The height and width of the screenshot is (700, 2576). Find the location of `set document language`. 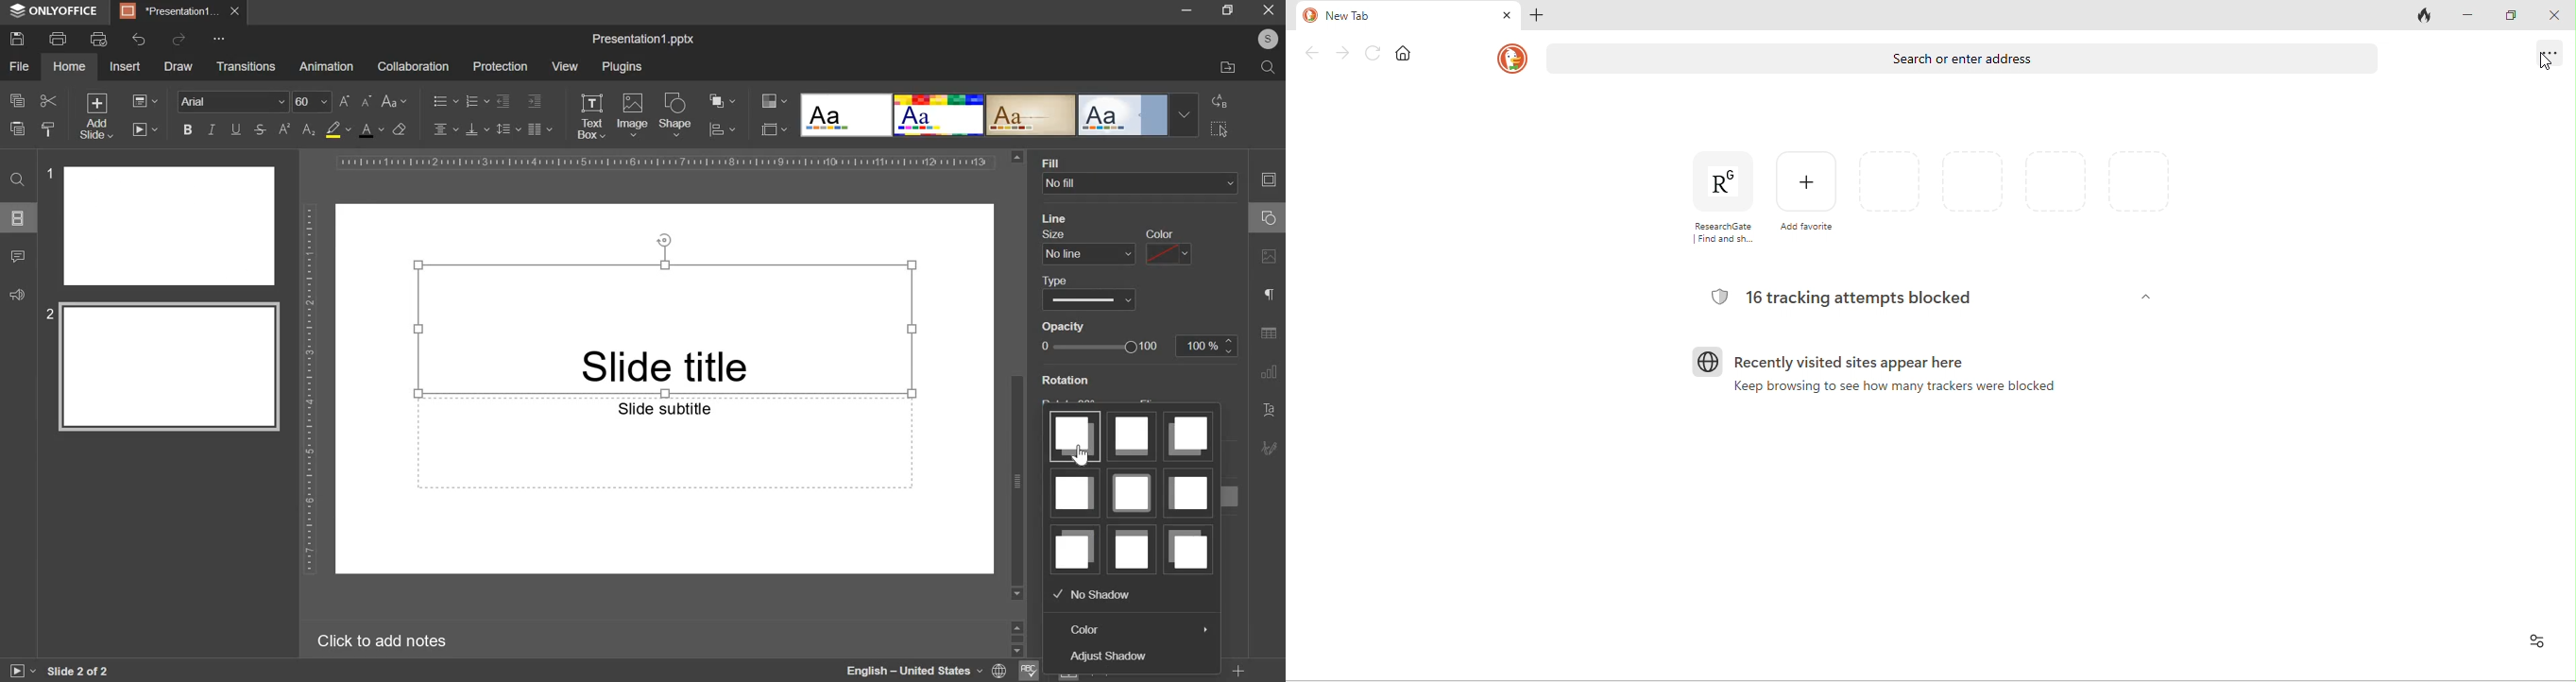

set document language is located at coordinates (1000, 671).